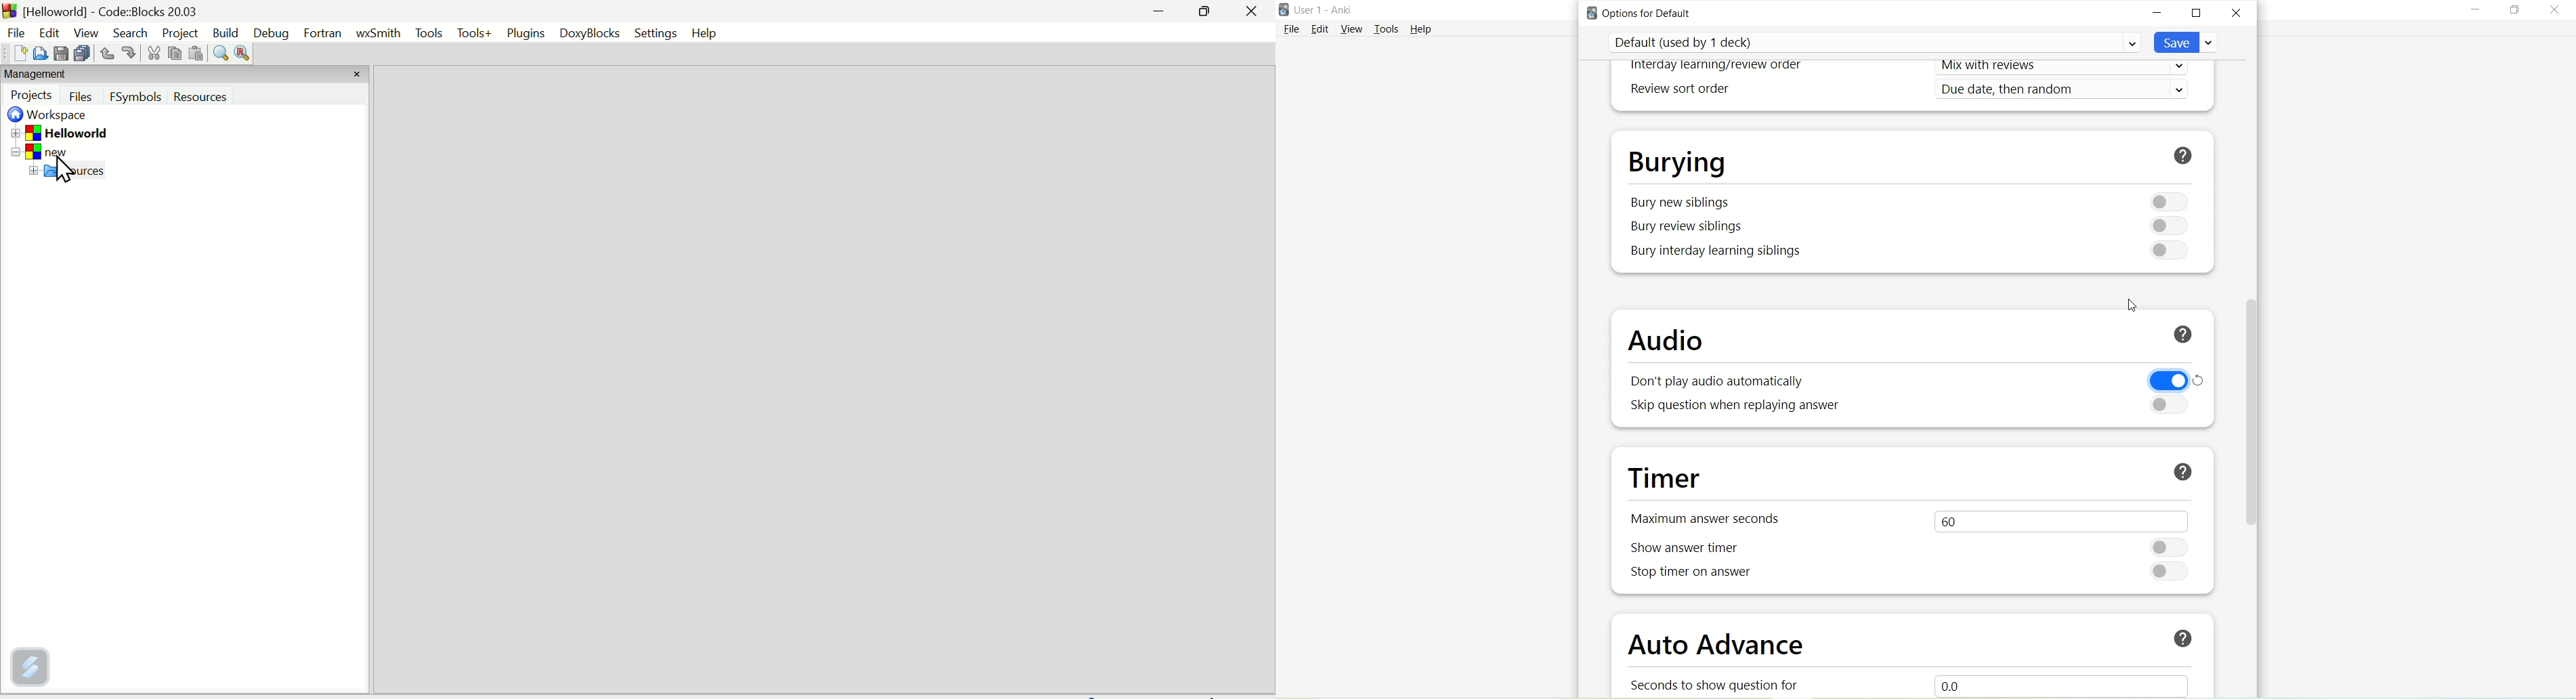 This screenshot has width=2576, height=700. What do you see at coordinates (106, 53) in the screenshot?
I see `` at bounding box center [106, 53].